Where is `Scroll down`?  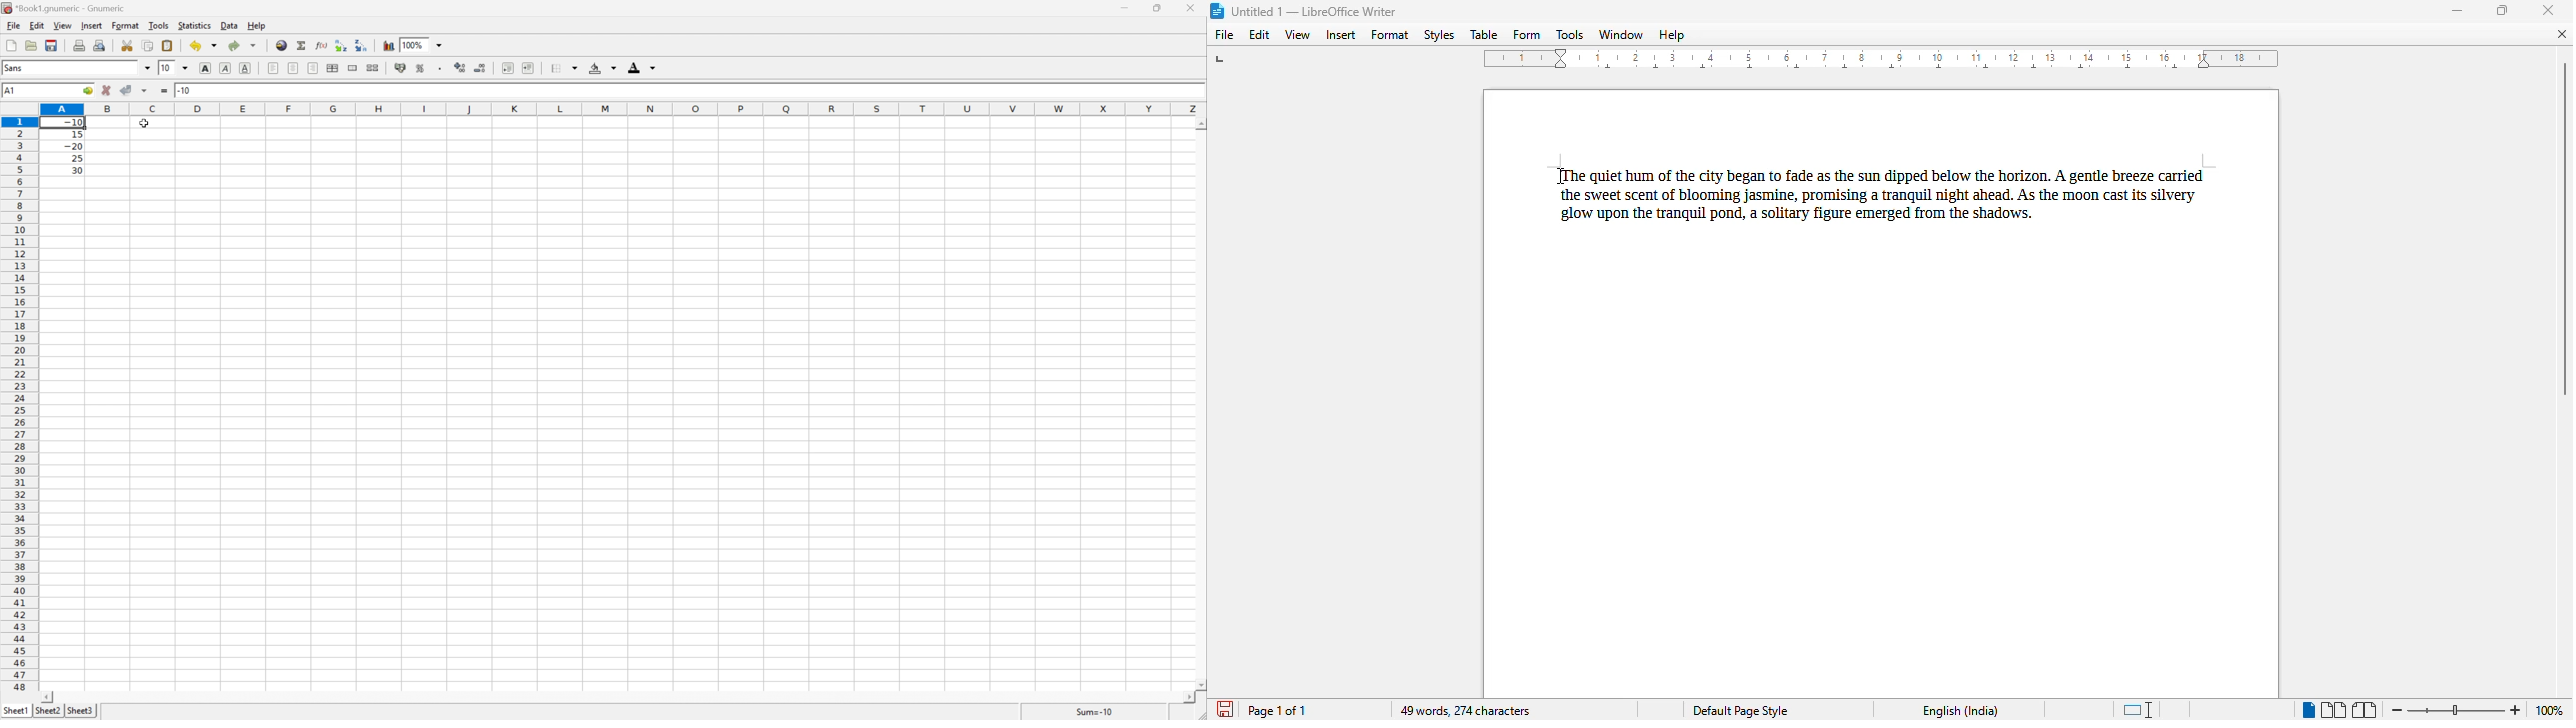
Scroll down is located at coordinates (1200, 683).